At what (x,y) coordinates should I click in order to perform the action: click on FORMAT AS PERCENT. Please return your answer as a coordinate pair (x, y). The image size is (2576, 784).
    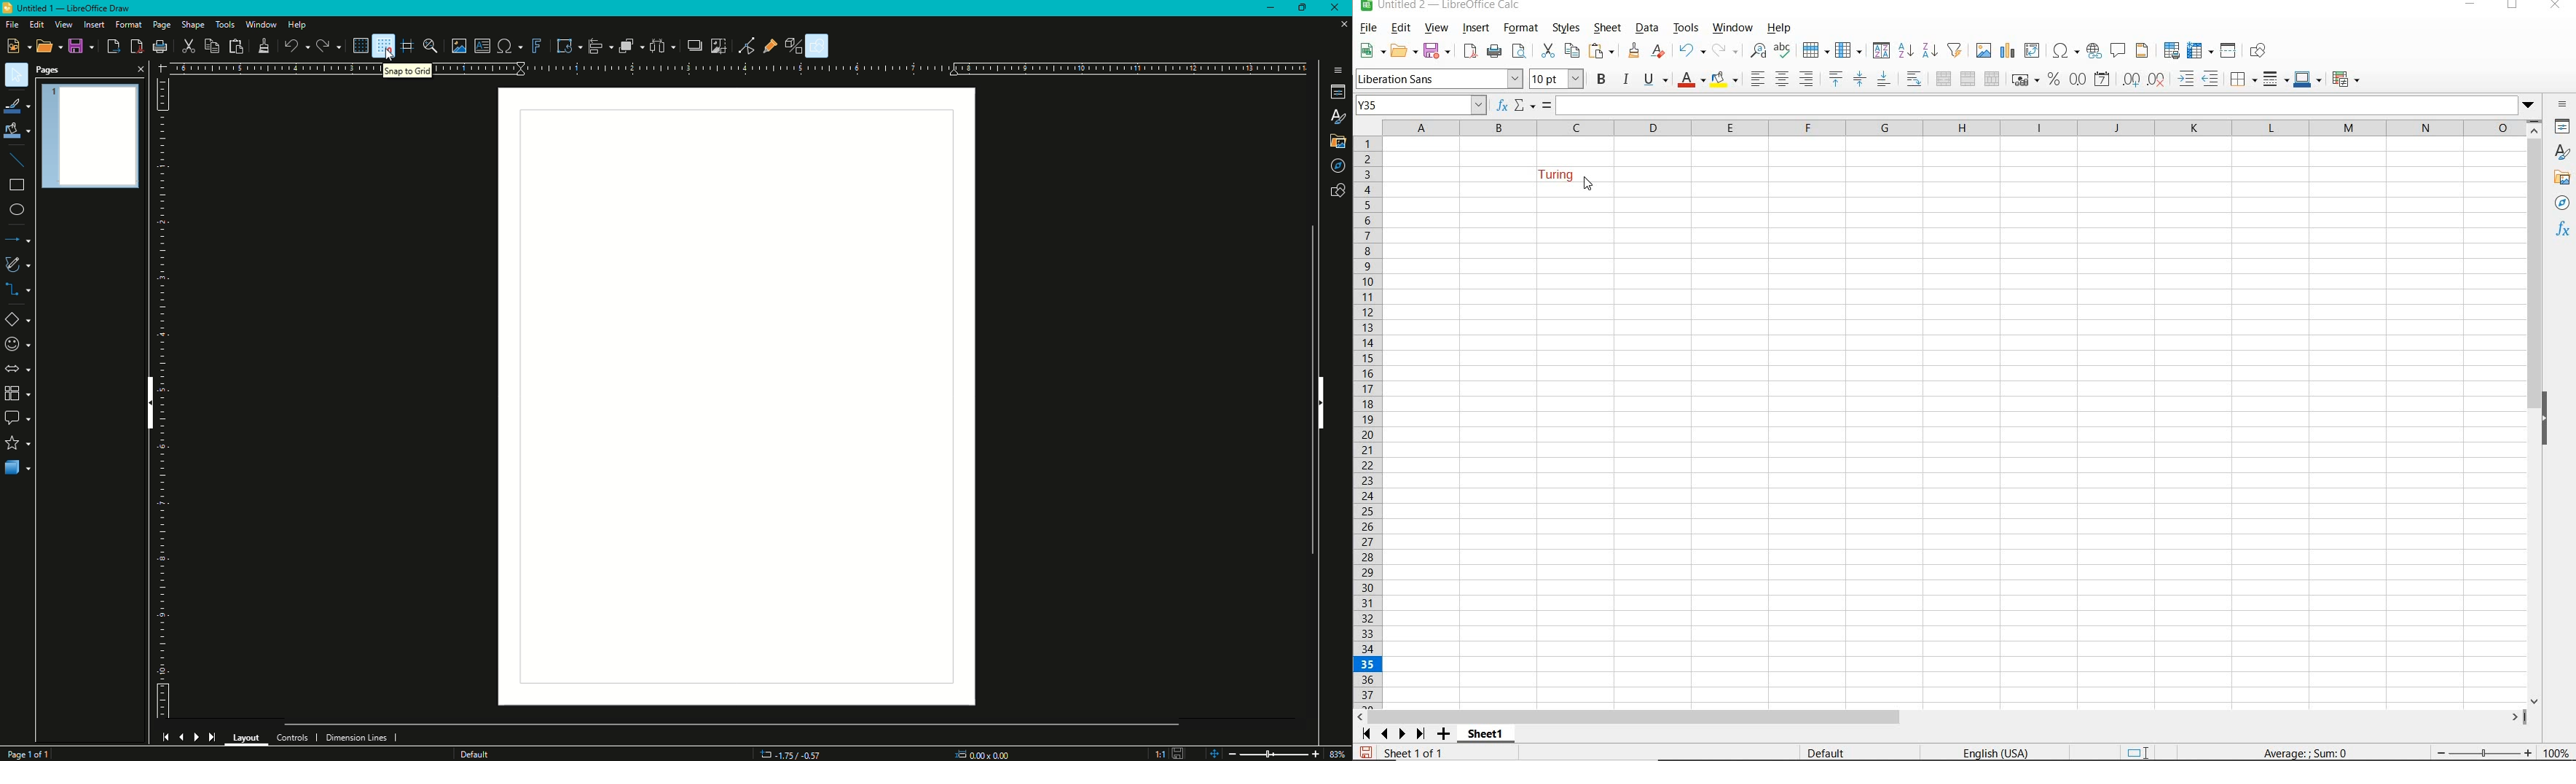
    Looking at the image, I should click on (2054, 79).